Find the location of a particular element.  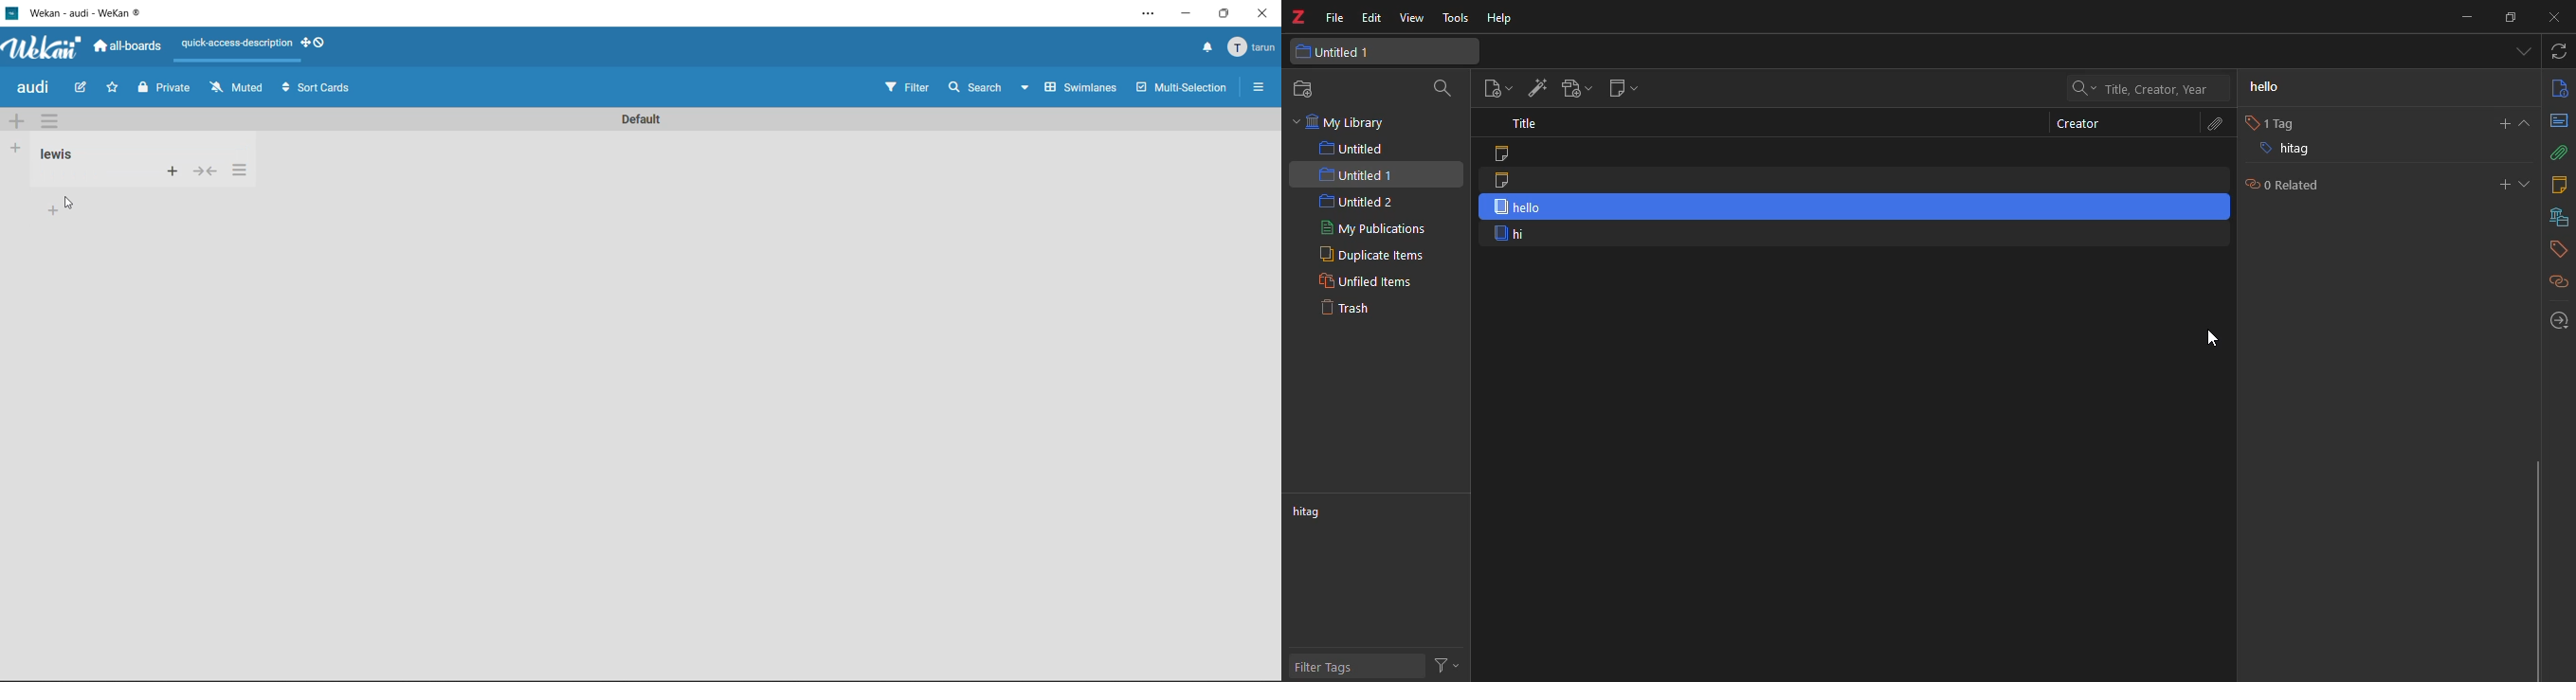

expand is located at coordinates (2525, 186).